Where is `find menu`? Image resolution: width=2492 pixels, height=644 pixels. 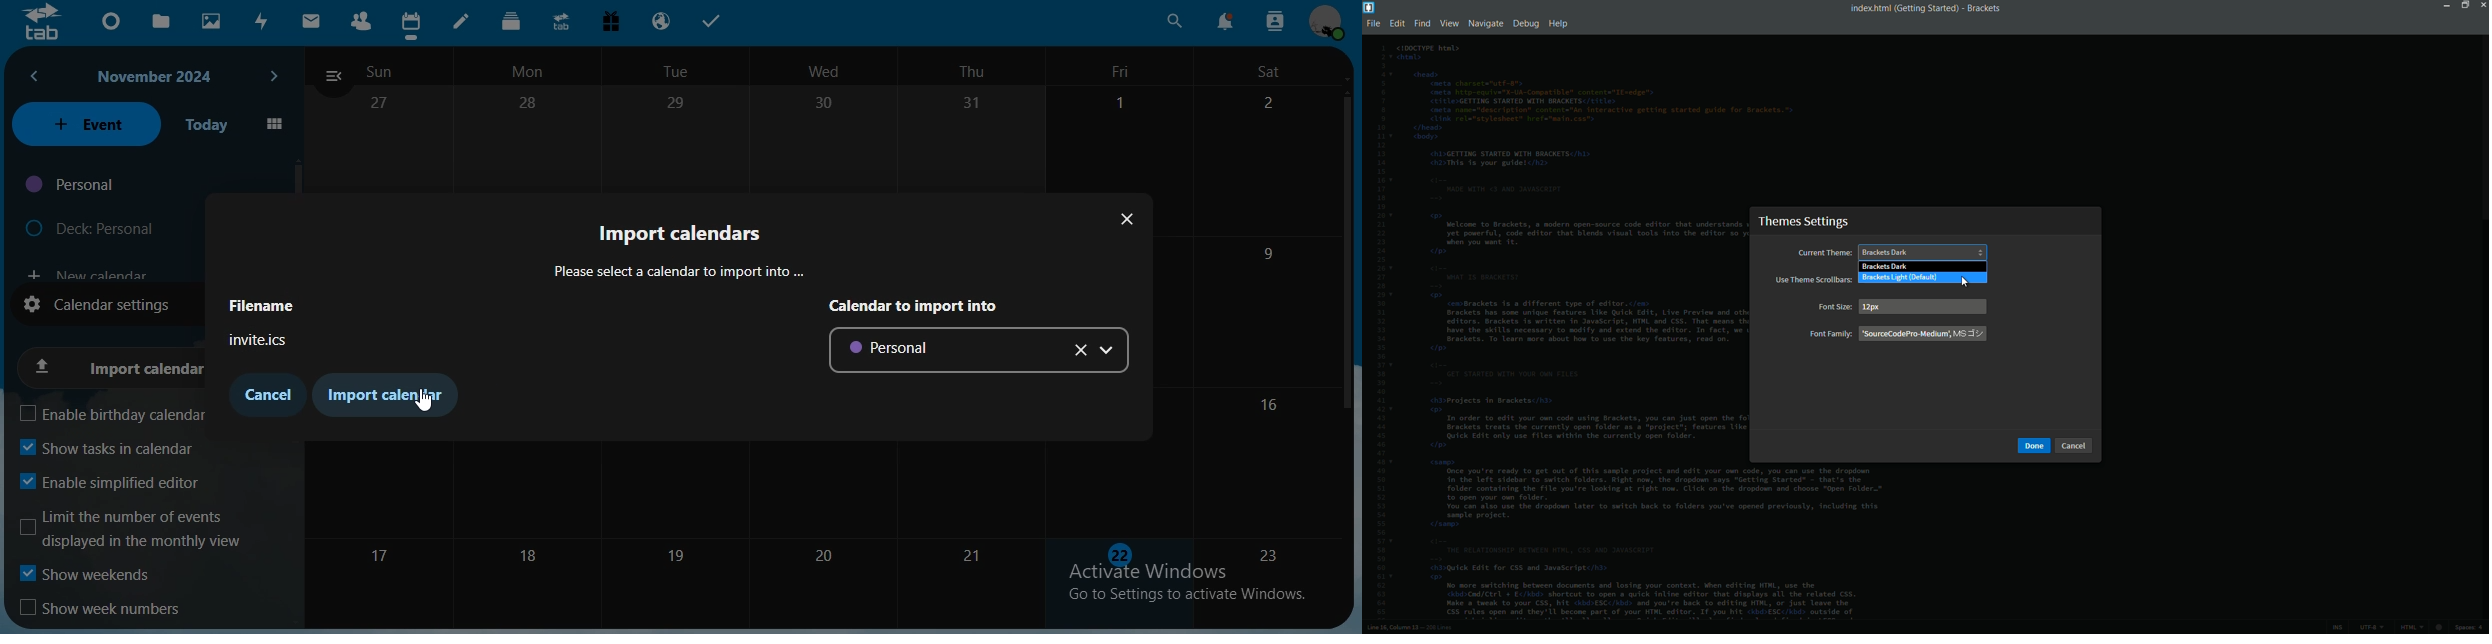 find menu is located at coordinates (1421, 24).